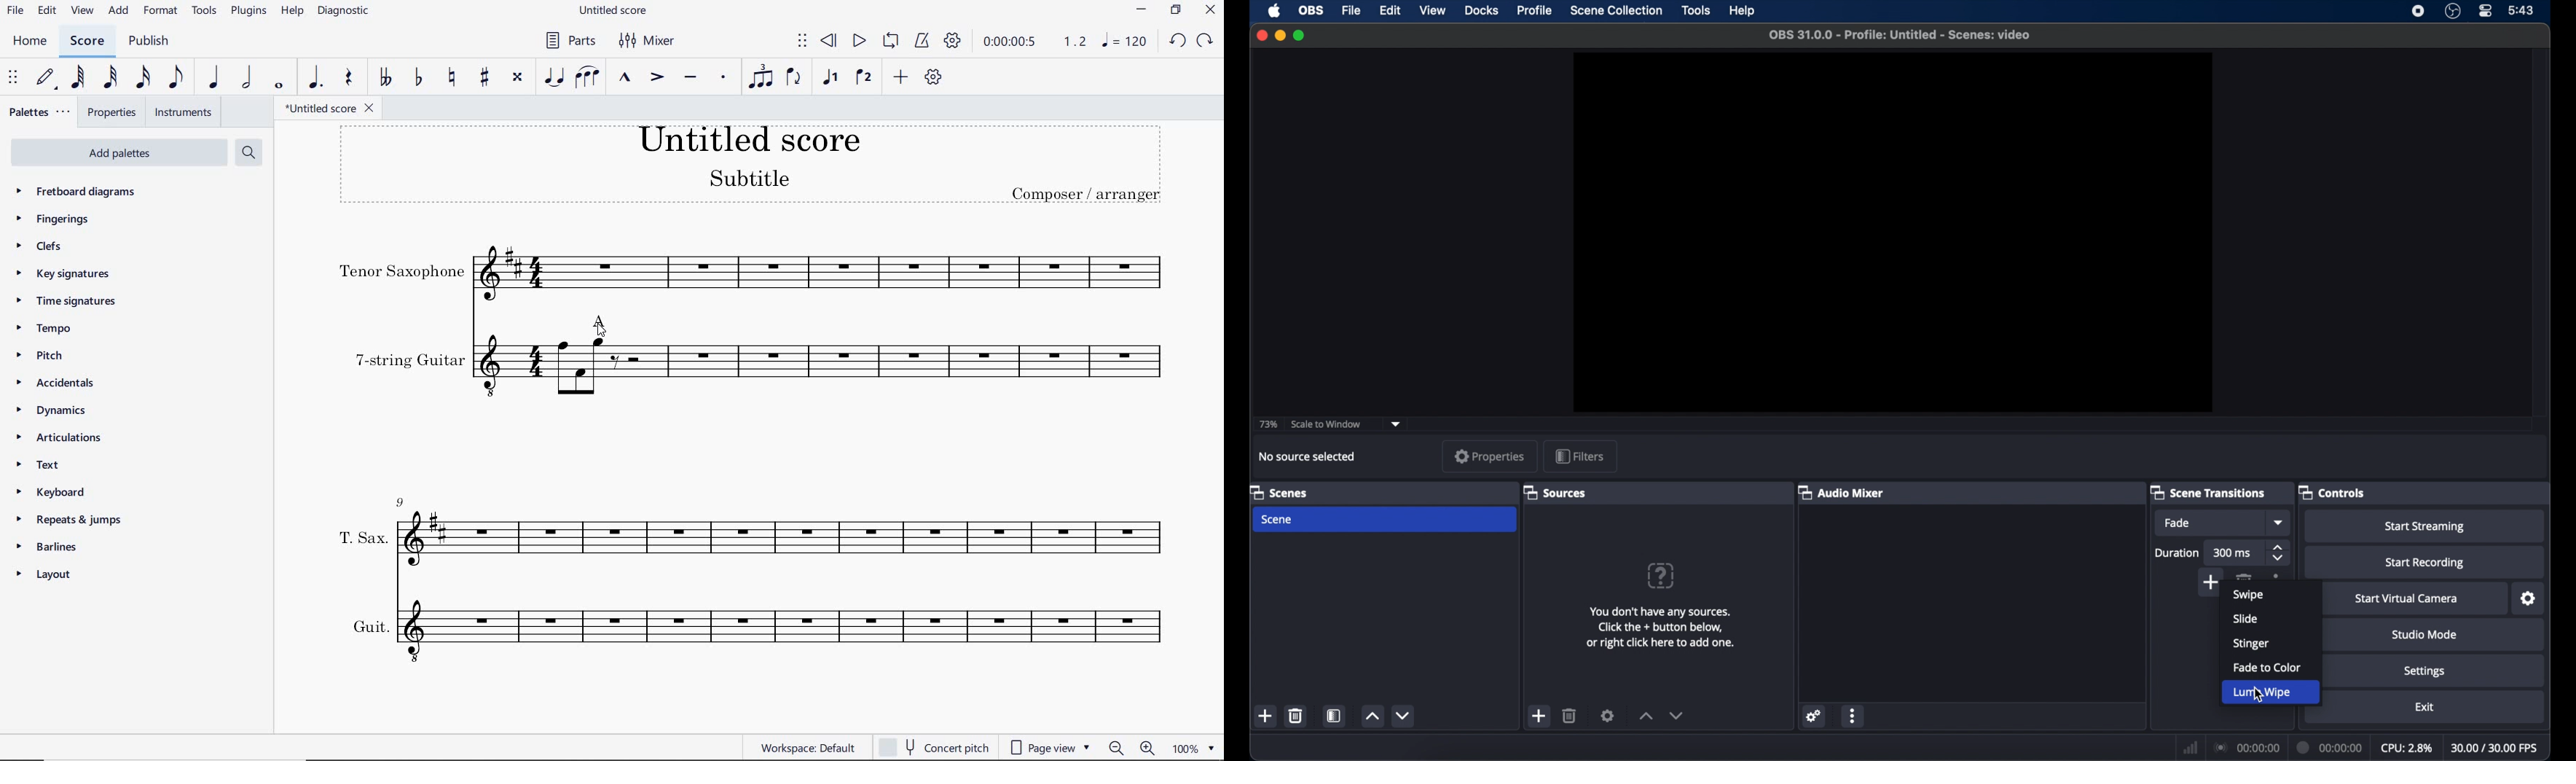  What do you see at coordinates (1375, 716) in the screenshot?
I see `increment` at bounding box center [1375, 716].